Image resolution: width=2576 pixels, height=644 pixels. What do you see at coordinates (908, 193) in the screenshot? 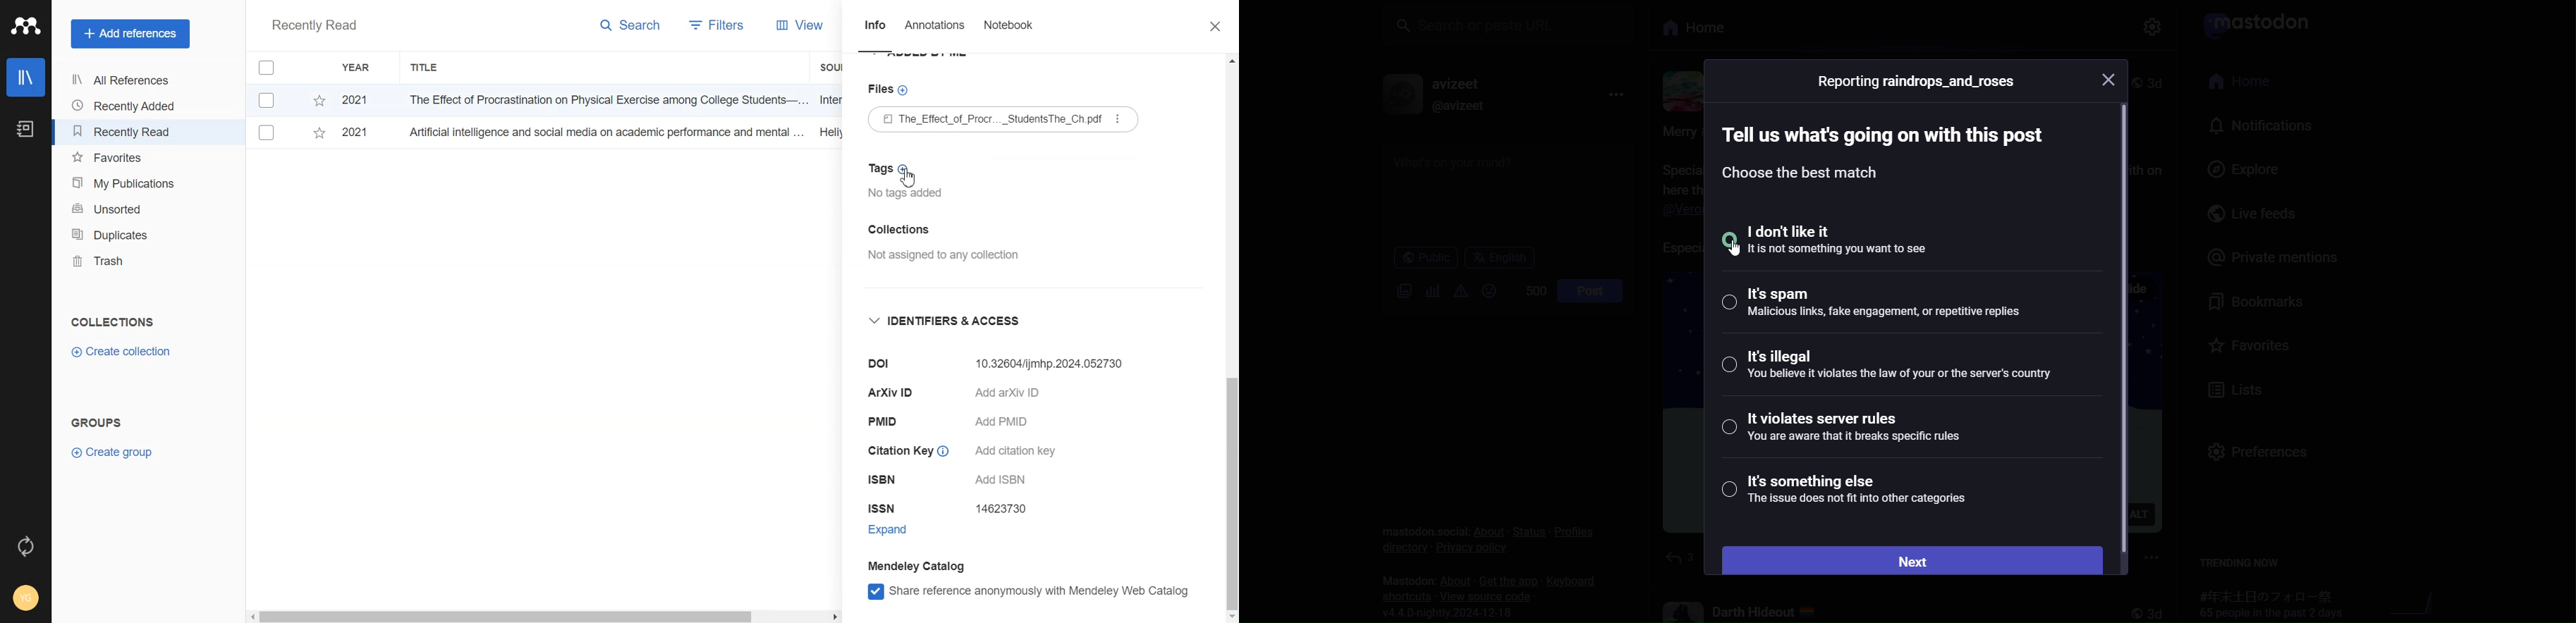
I see `No tags added` at bounding box center [908, 193].